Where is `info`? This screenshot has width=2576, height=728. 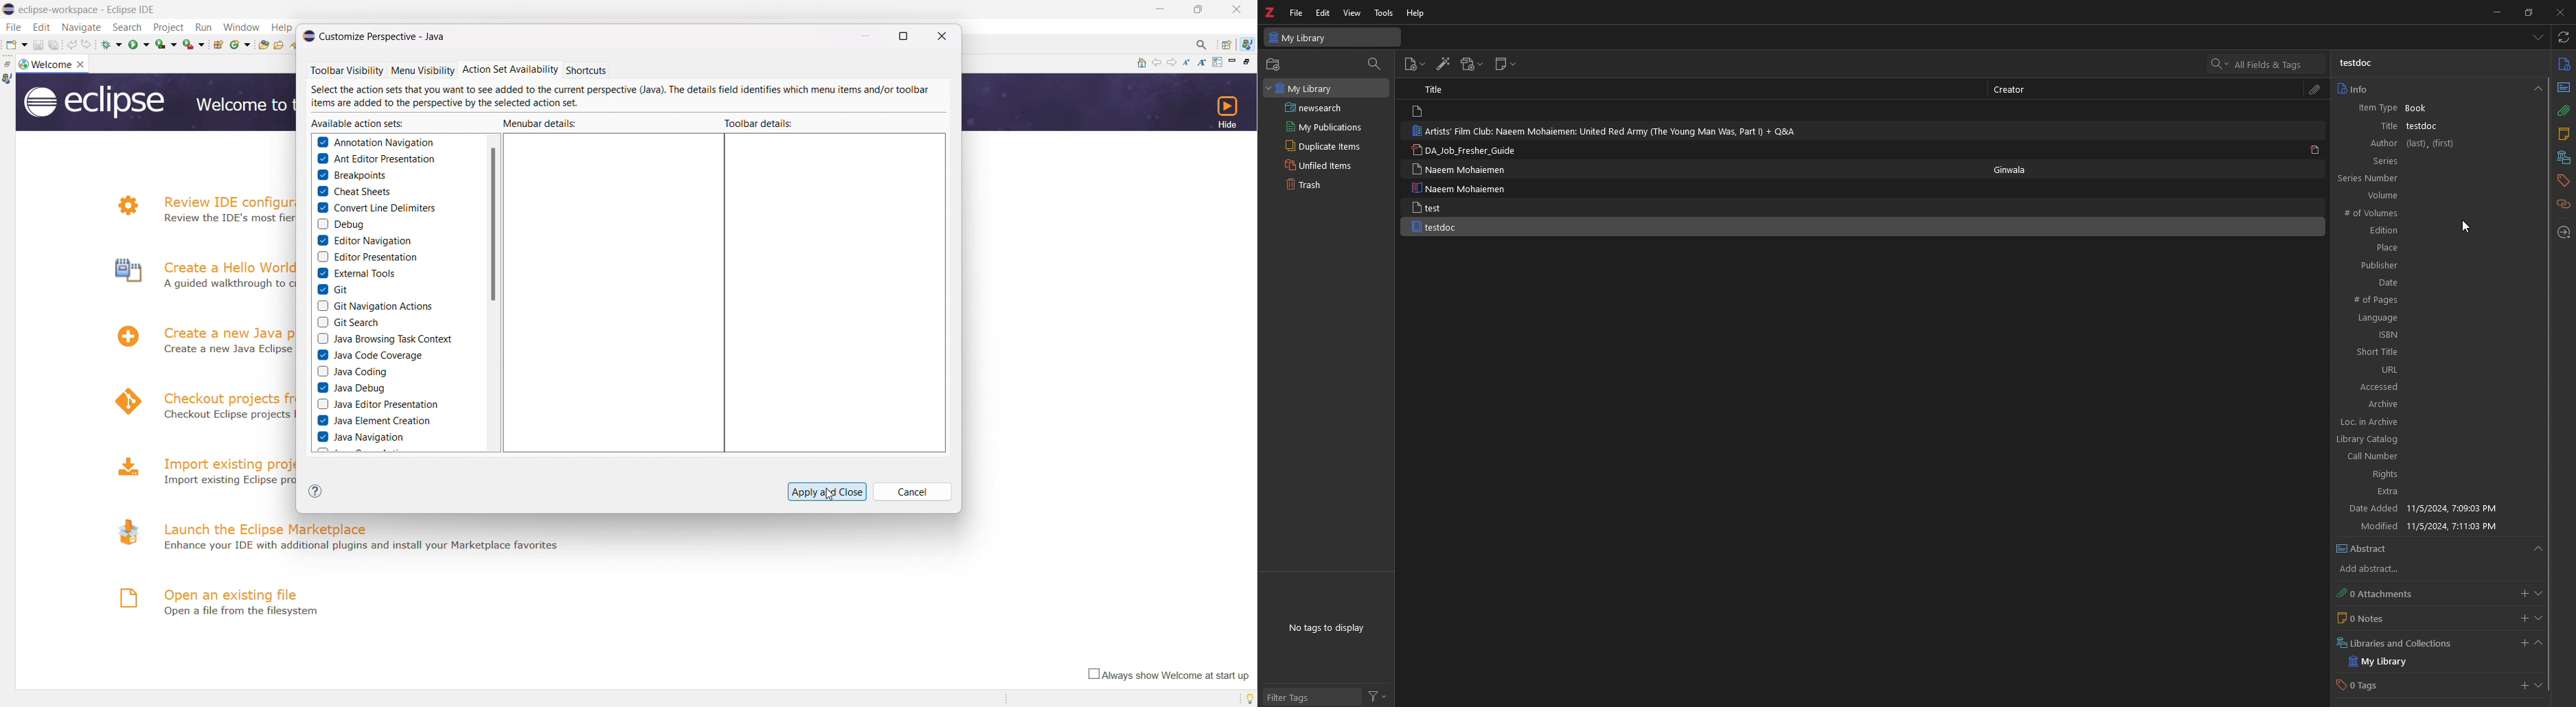
info is located at coordinates (2564, 64).